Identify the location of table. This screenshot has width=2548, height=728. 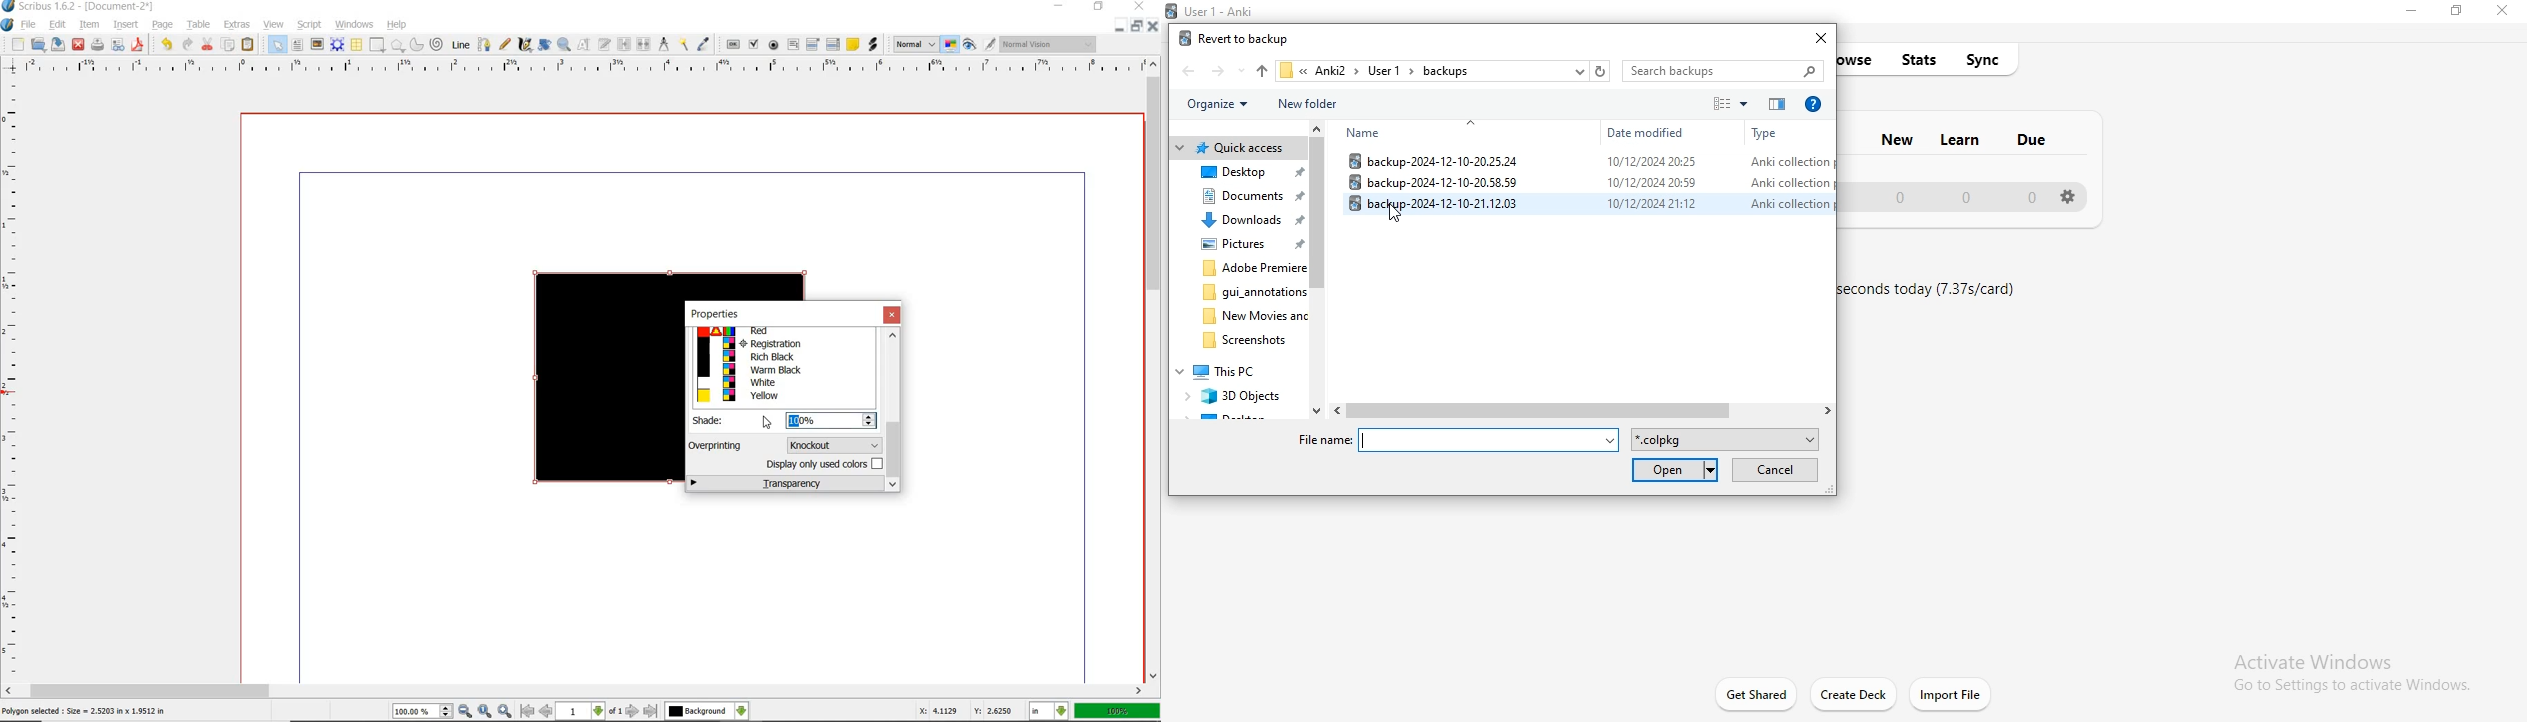
(357, 44).